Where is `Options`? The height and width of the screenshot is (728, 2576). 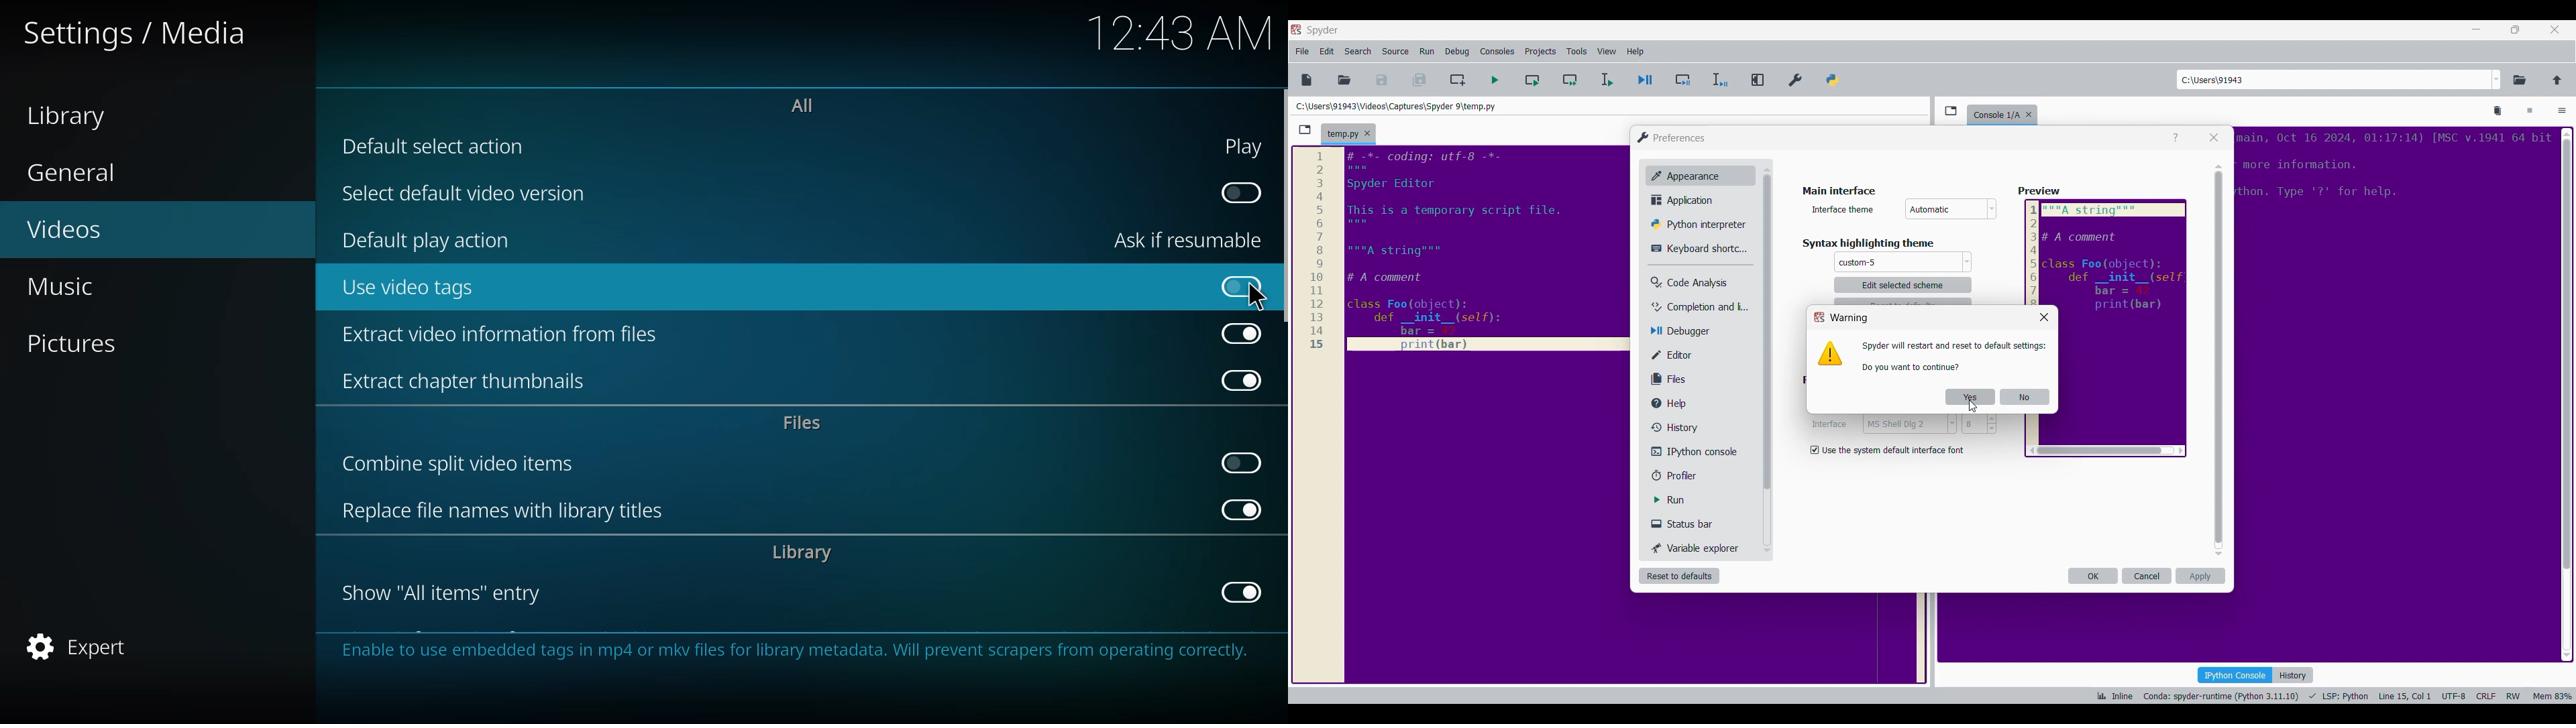
Options is located at coordinates (2563, 112).